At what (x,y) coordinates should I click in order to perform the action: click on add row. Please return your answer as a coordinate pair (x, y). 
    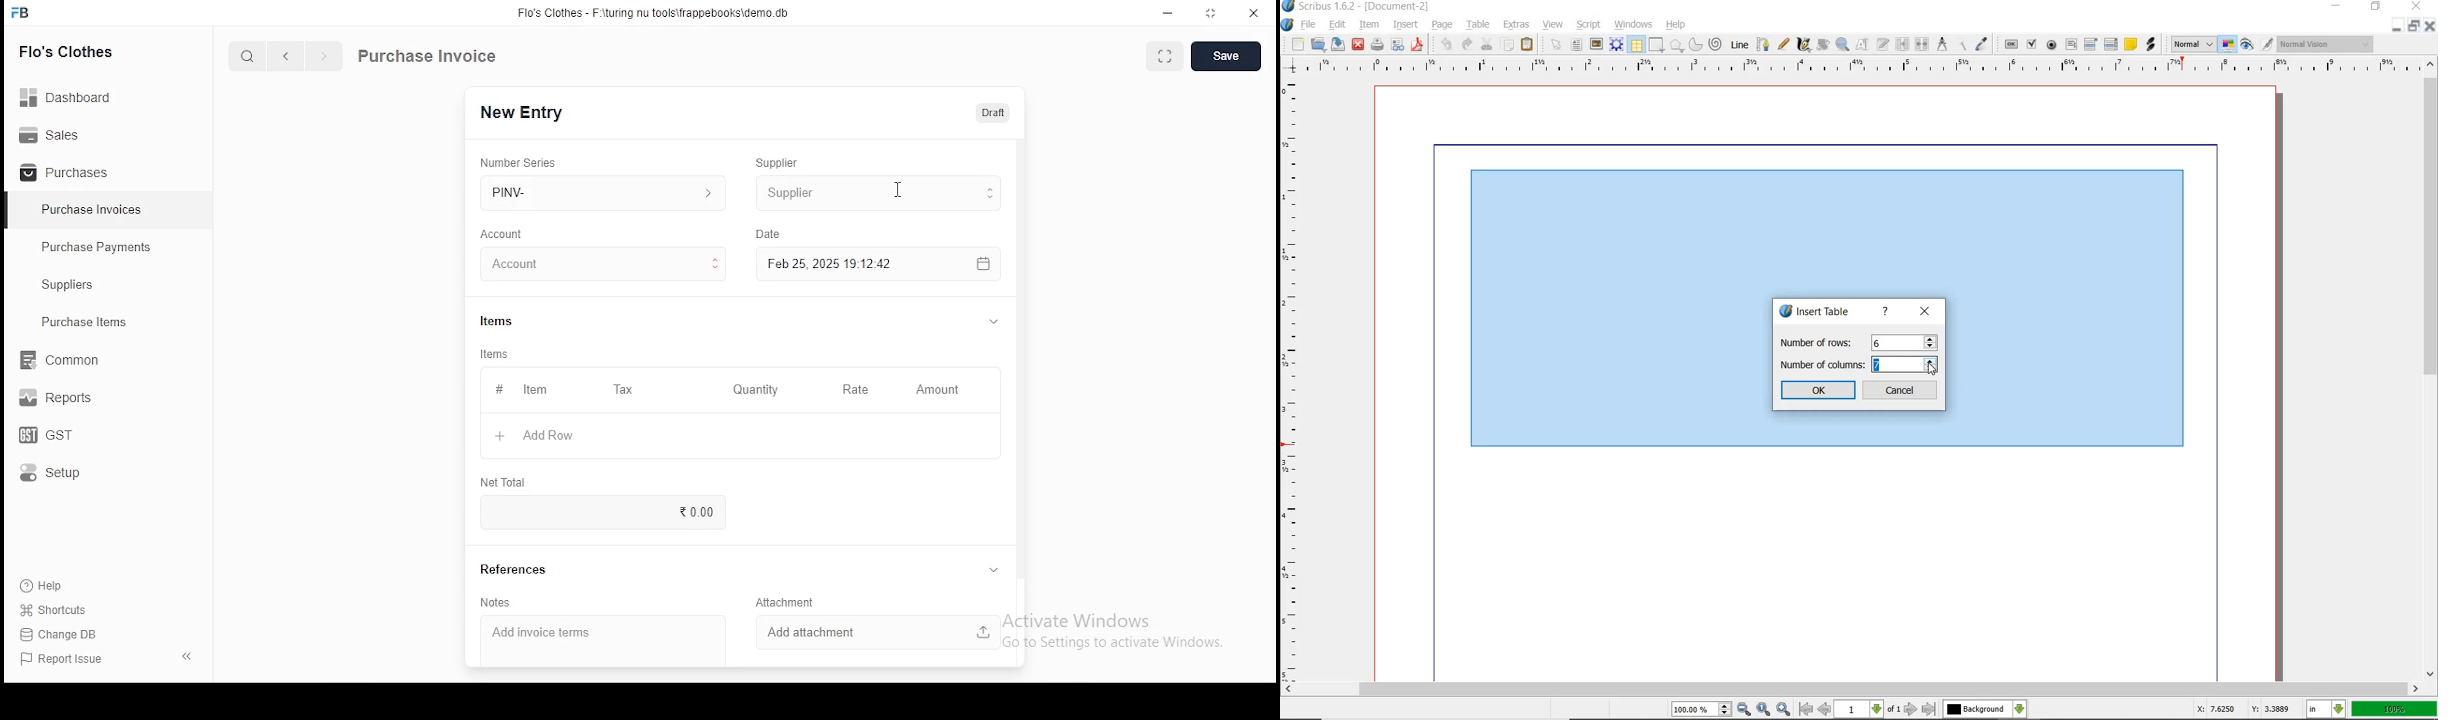
    Looking at the image, I should click on (551, 436).